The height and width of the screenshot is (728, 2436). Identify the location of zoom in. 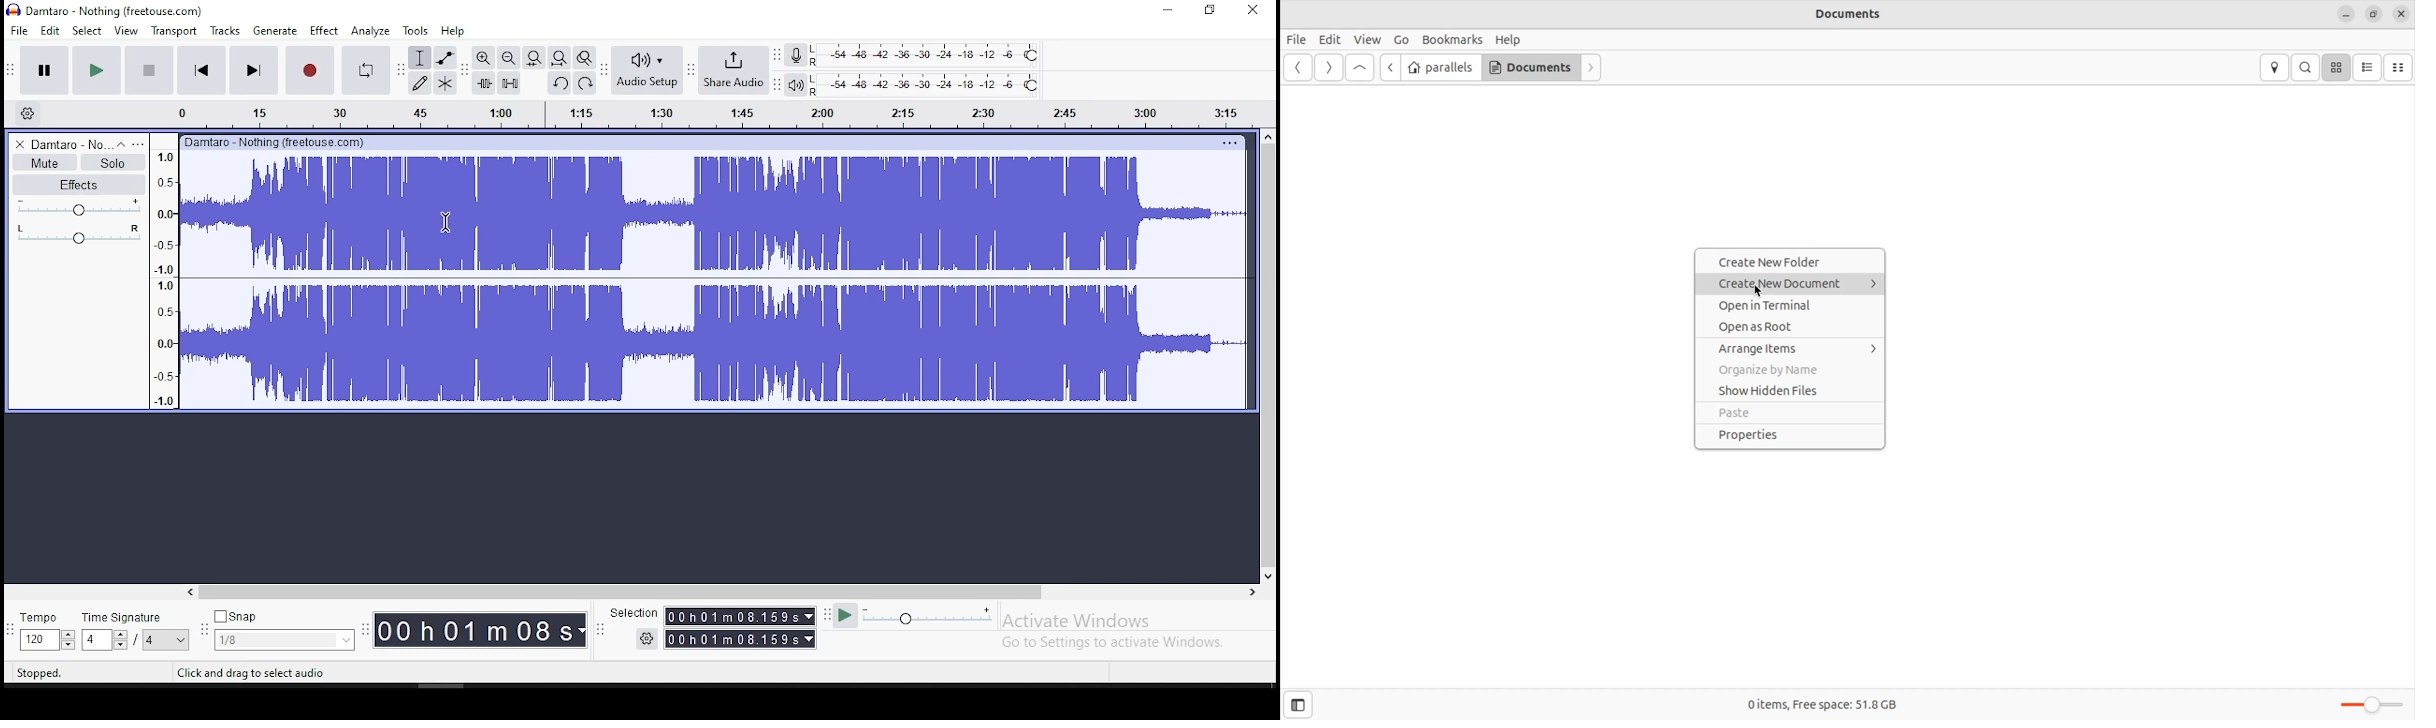
(485, 58).